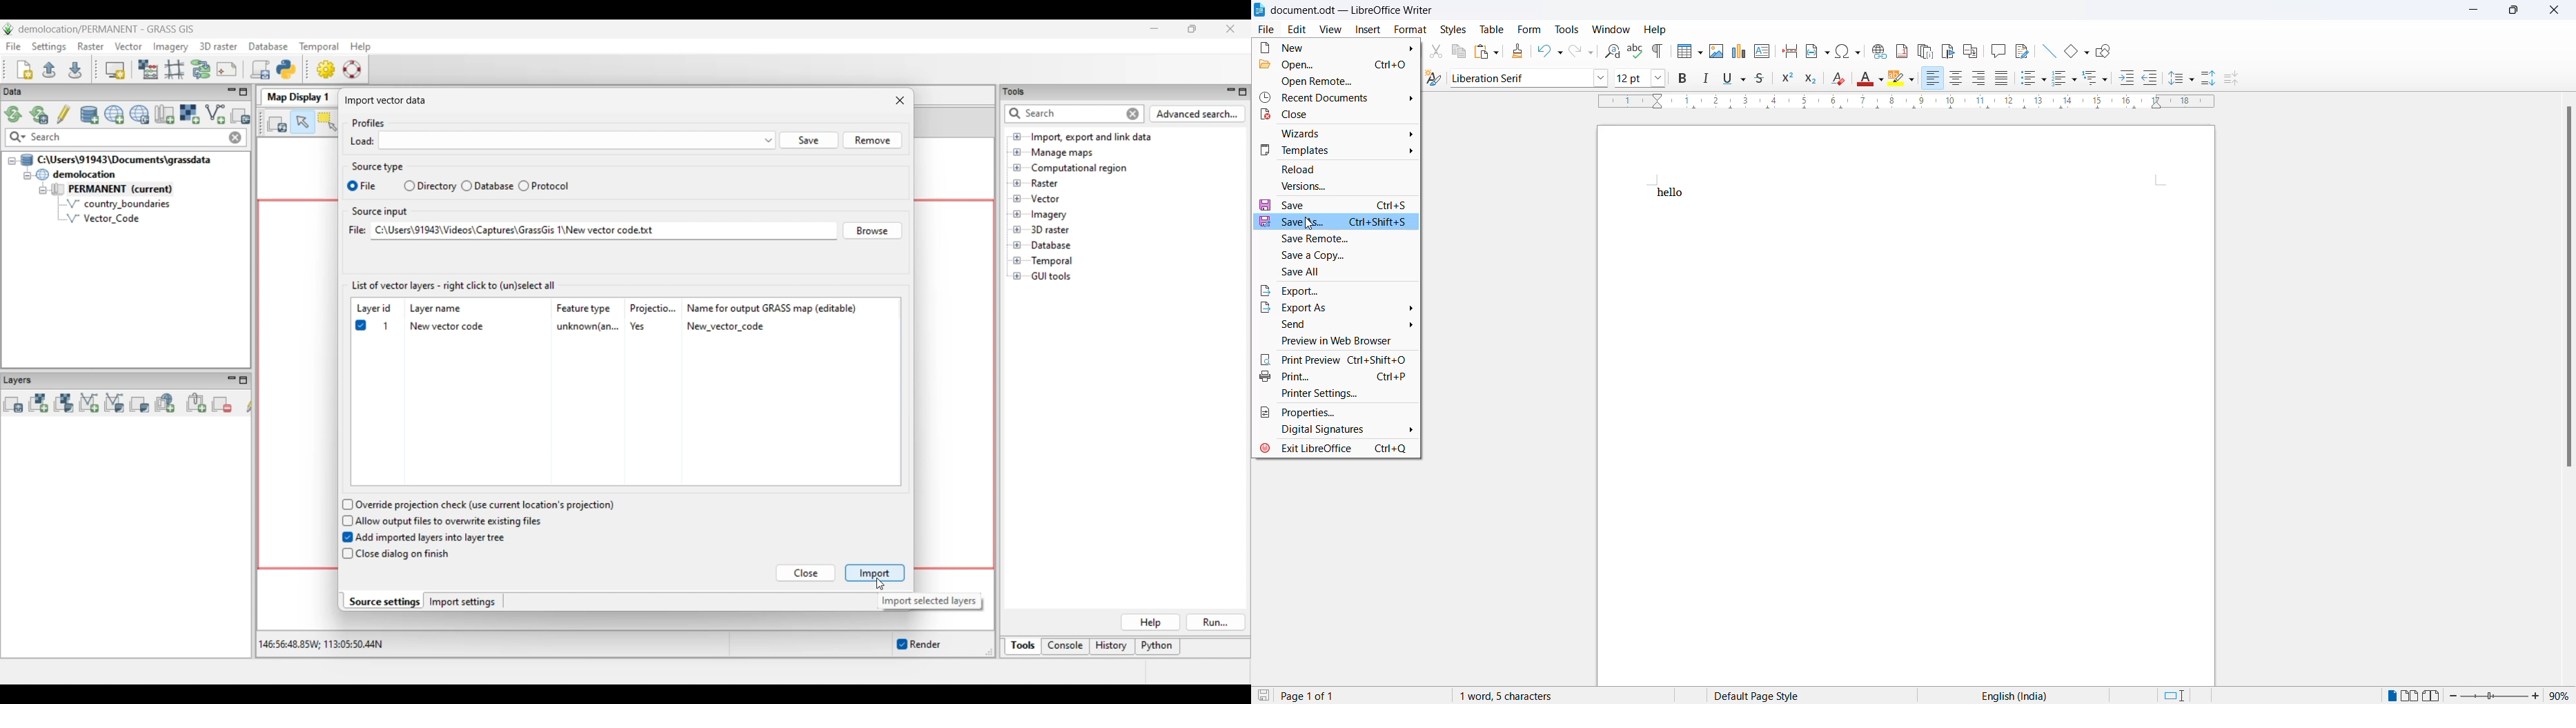 Image resolution: width=2576 pixels, height=728 pixels. I want to click on Superscript, so click(1784, 80).